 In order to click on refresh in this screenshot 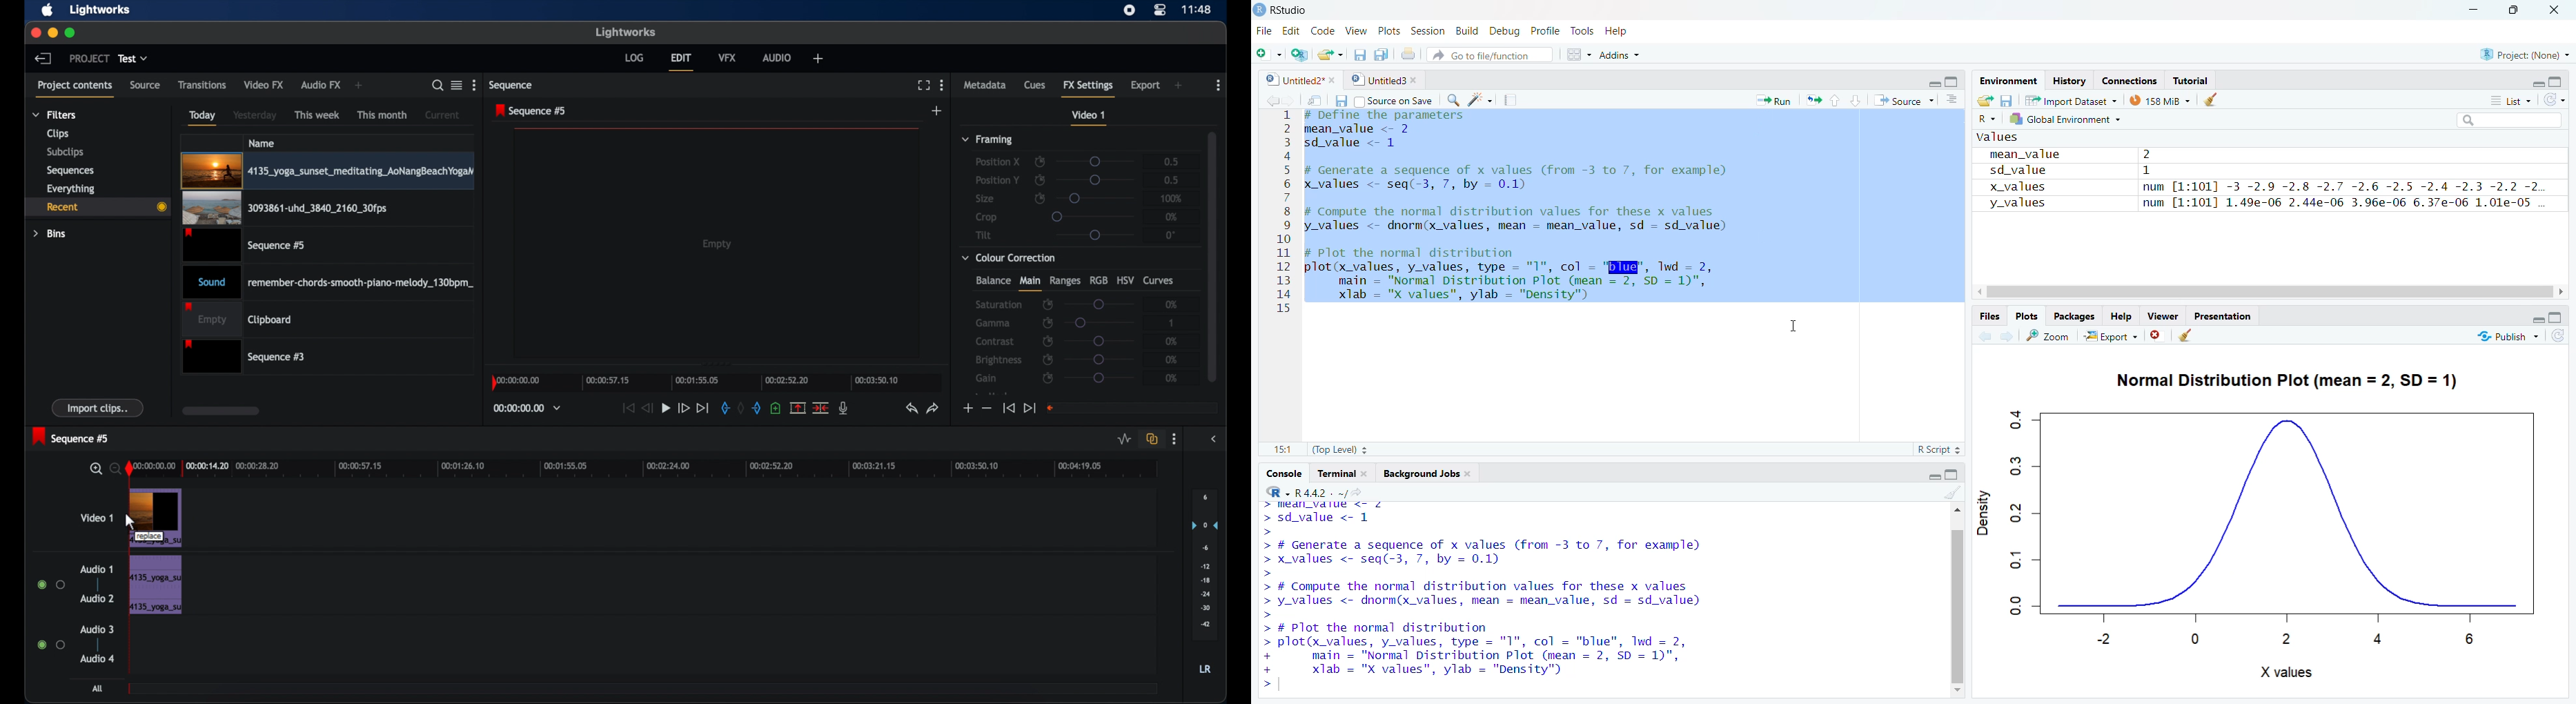, I will do `click(2560, 336)`.